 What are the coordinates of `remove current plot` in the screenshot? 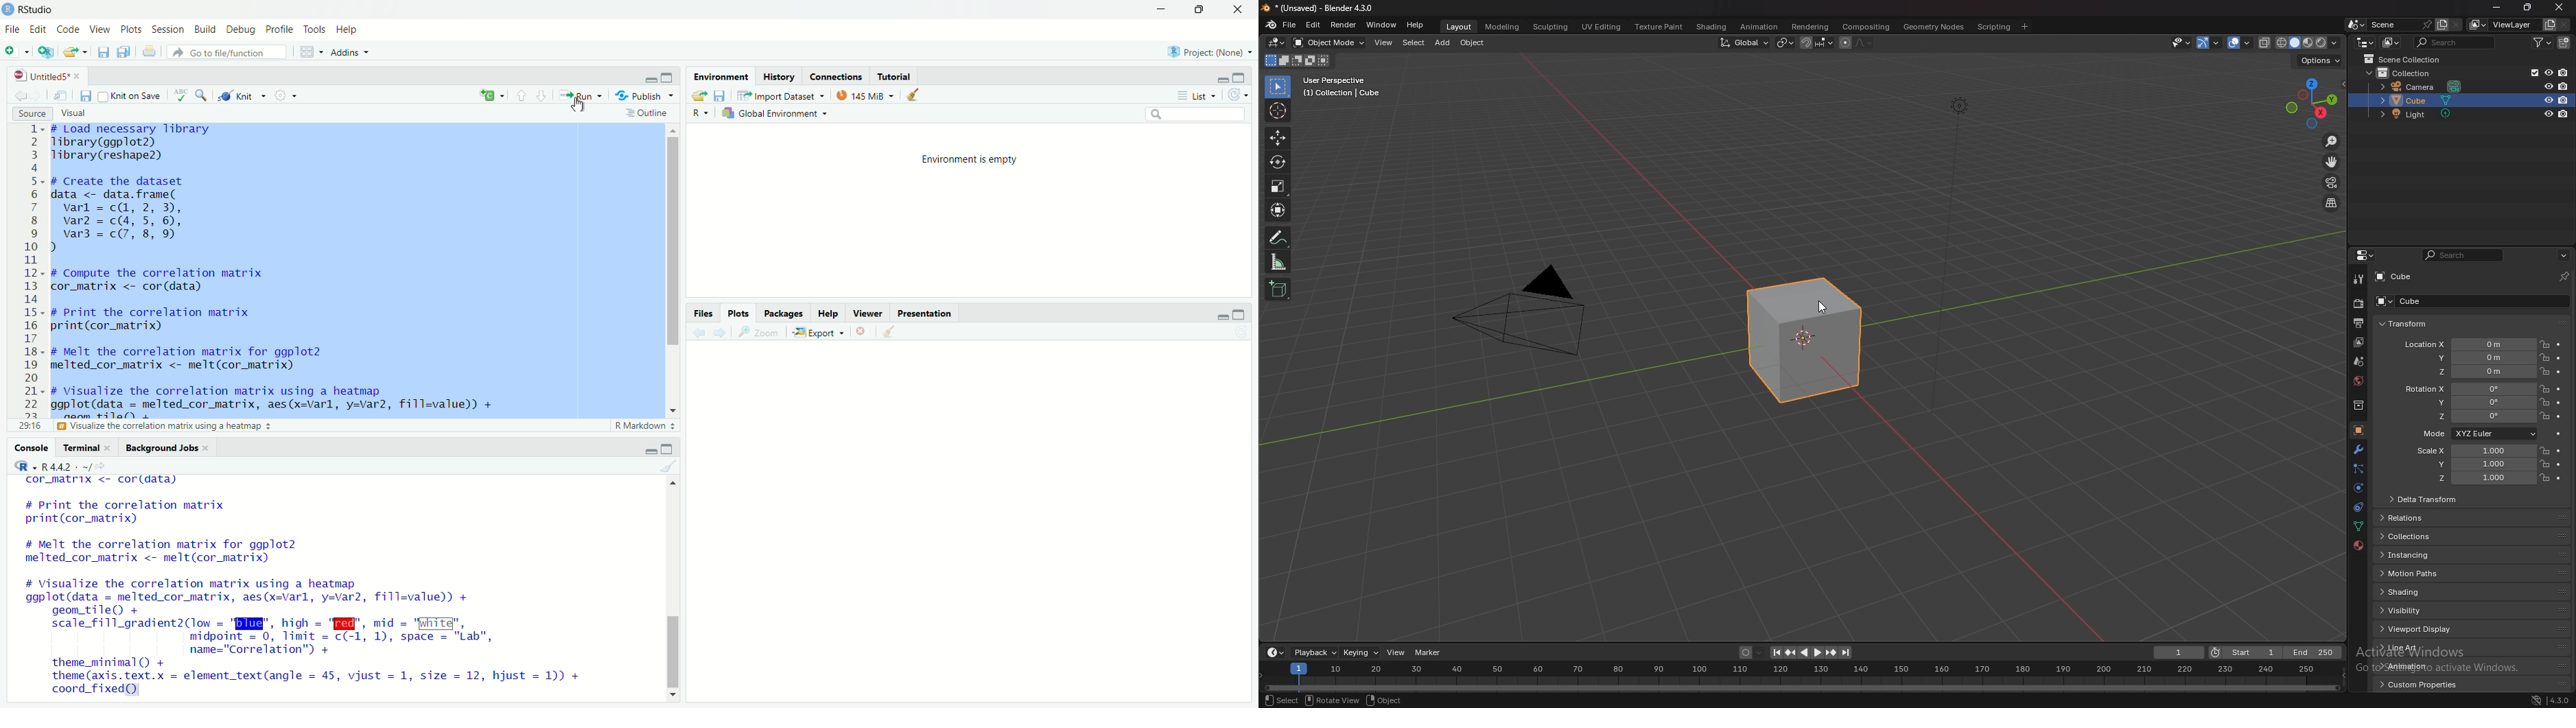 It's located at (863, 331).